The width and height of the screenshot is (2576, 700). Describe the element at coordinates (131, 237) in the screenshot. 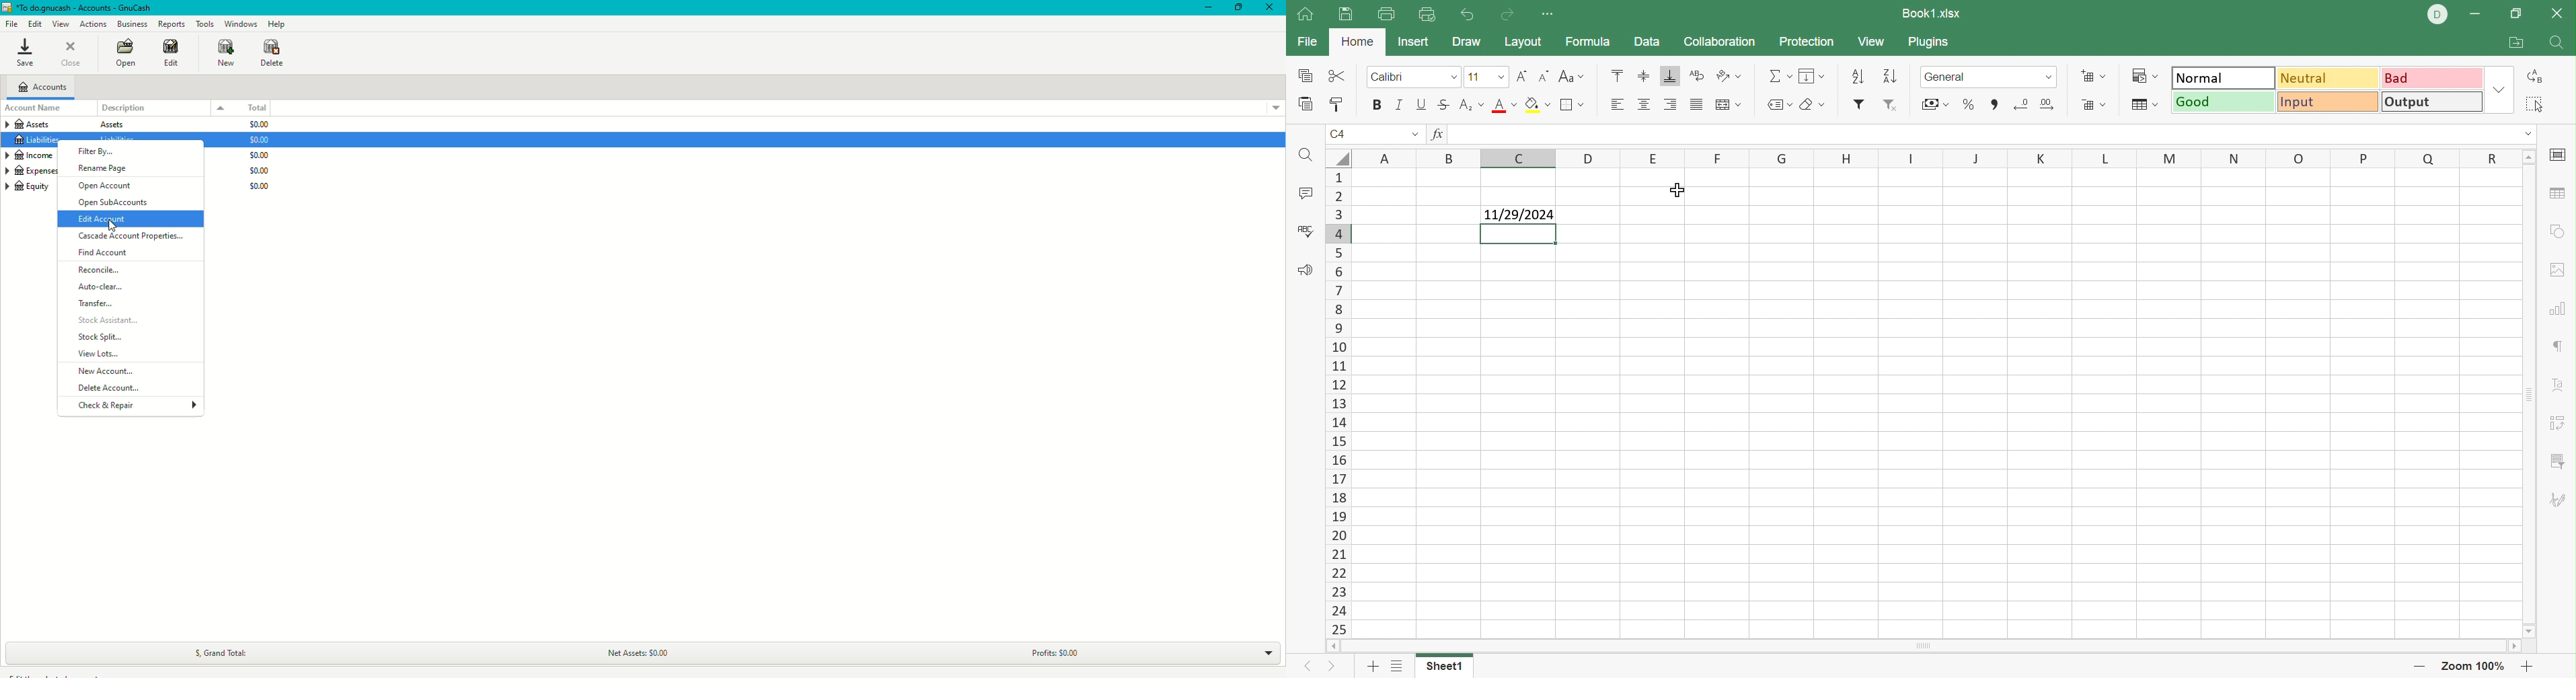

I see `Cascade Account Properties` at that location.